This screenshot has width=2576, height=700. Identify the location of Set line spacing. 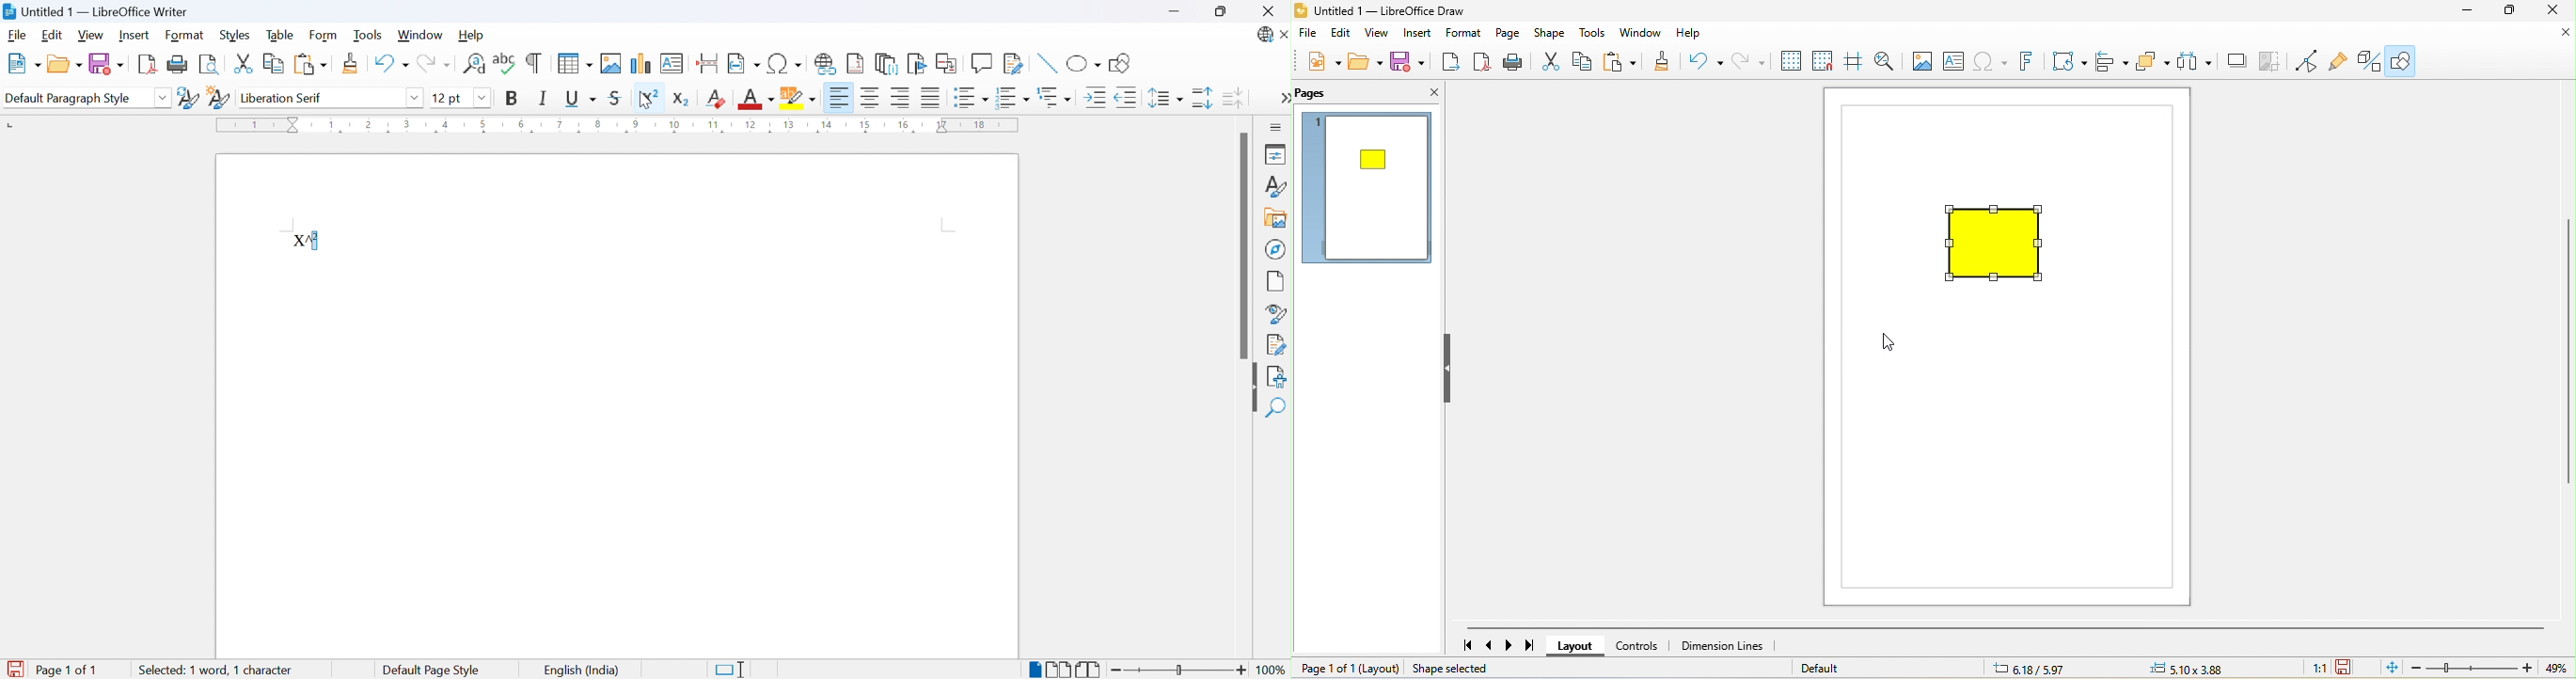
(1166, 98).